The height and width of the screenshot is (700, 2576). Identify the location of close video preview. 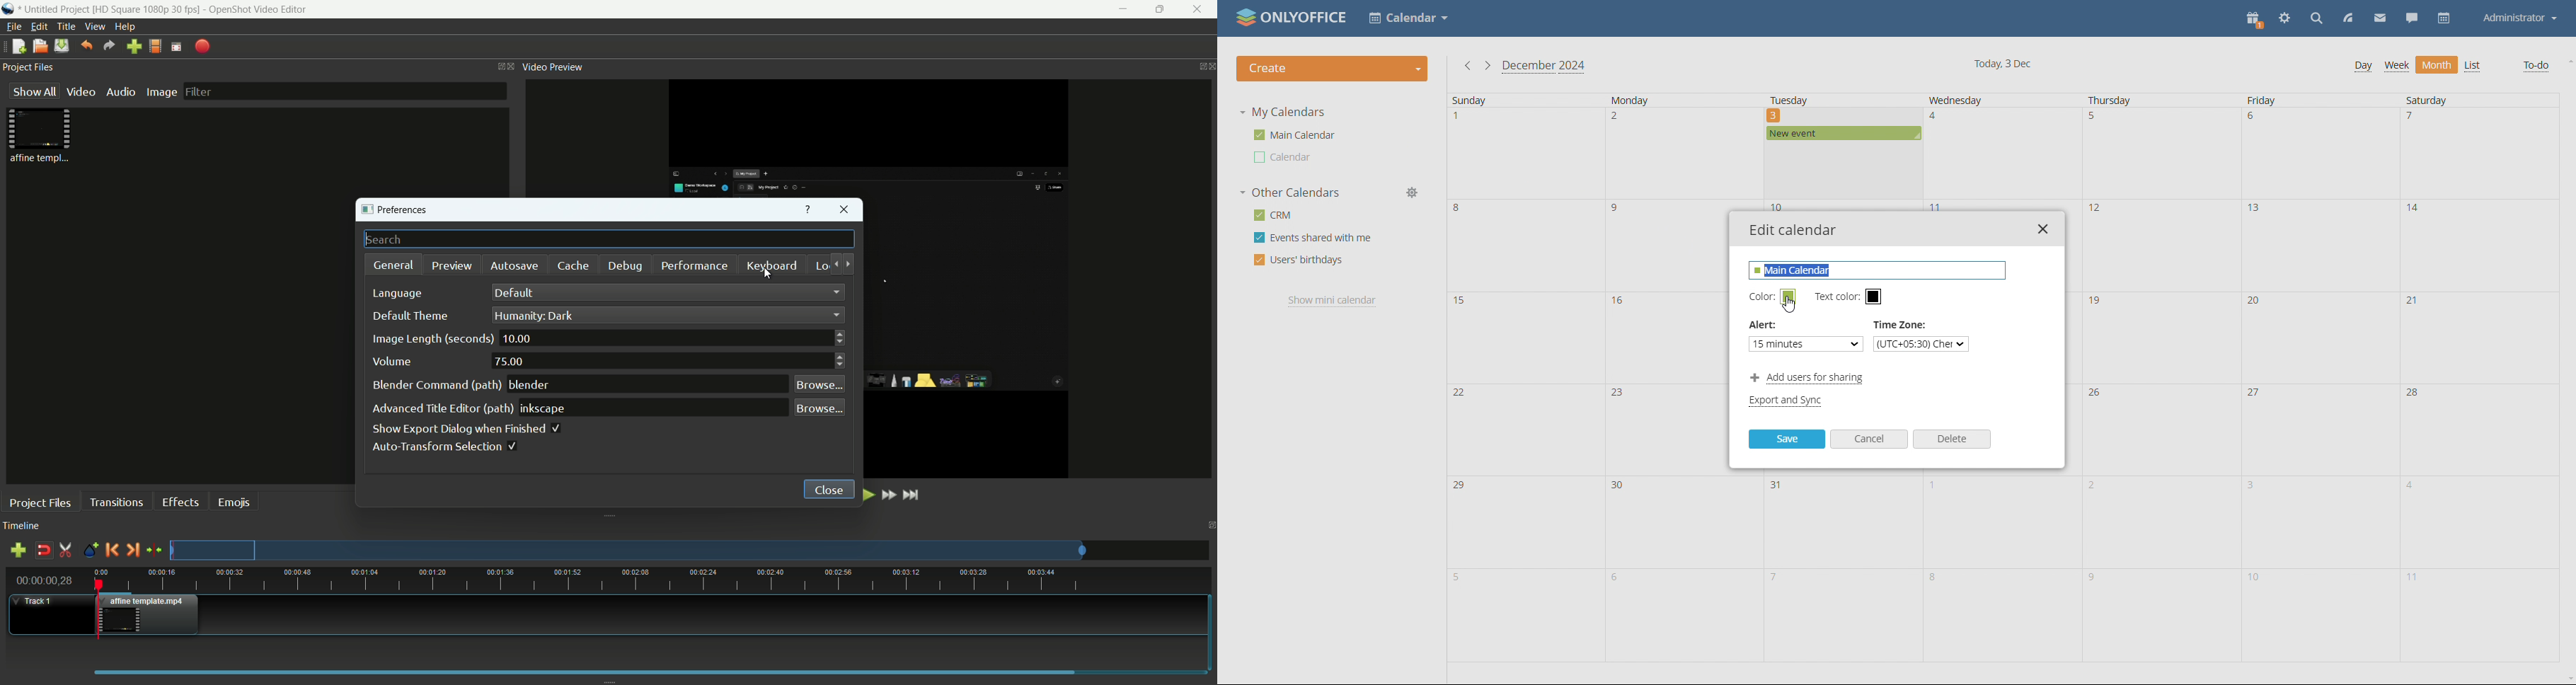
(1210, 67).